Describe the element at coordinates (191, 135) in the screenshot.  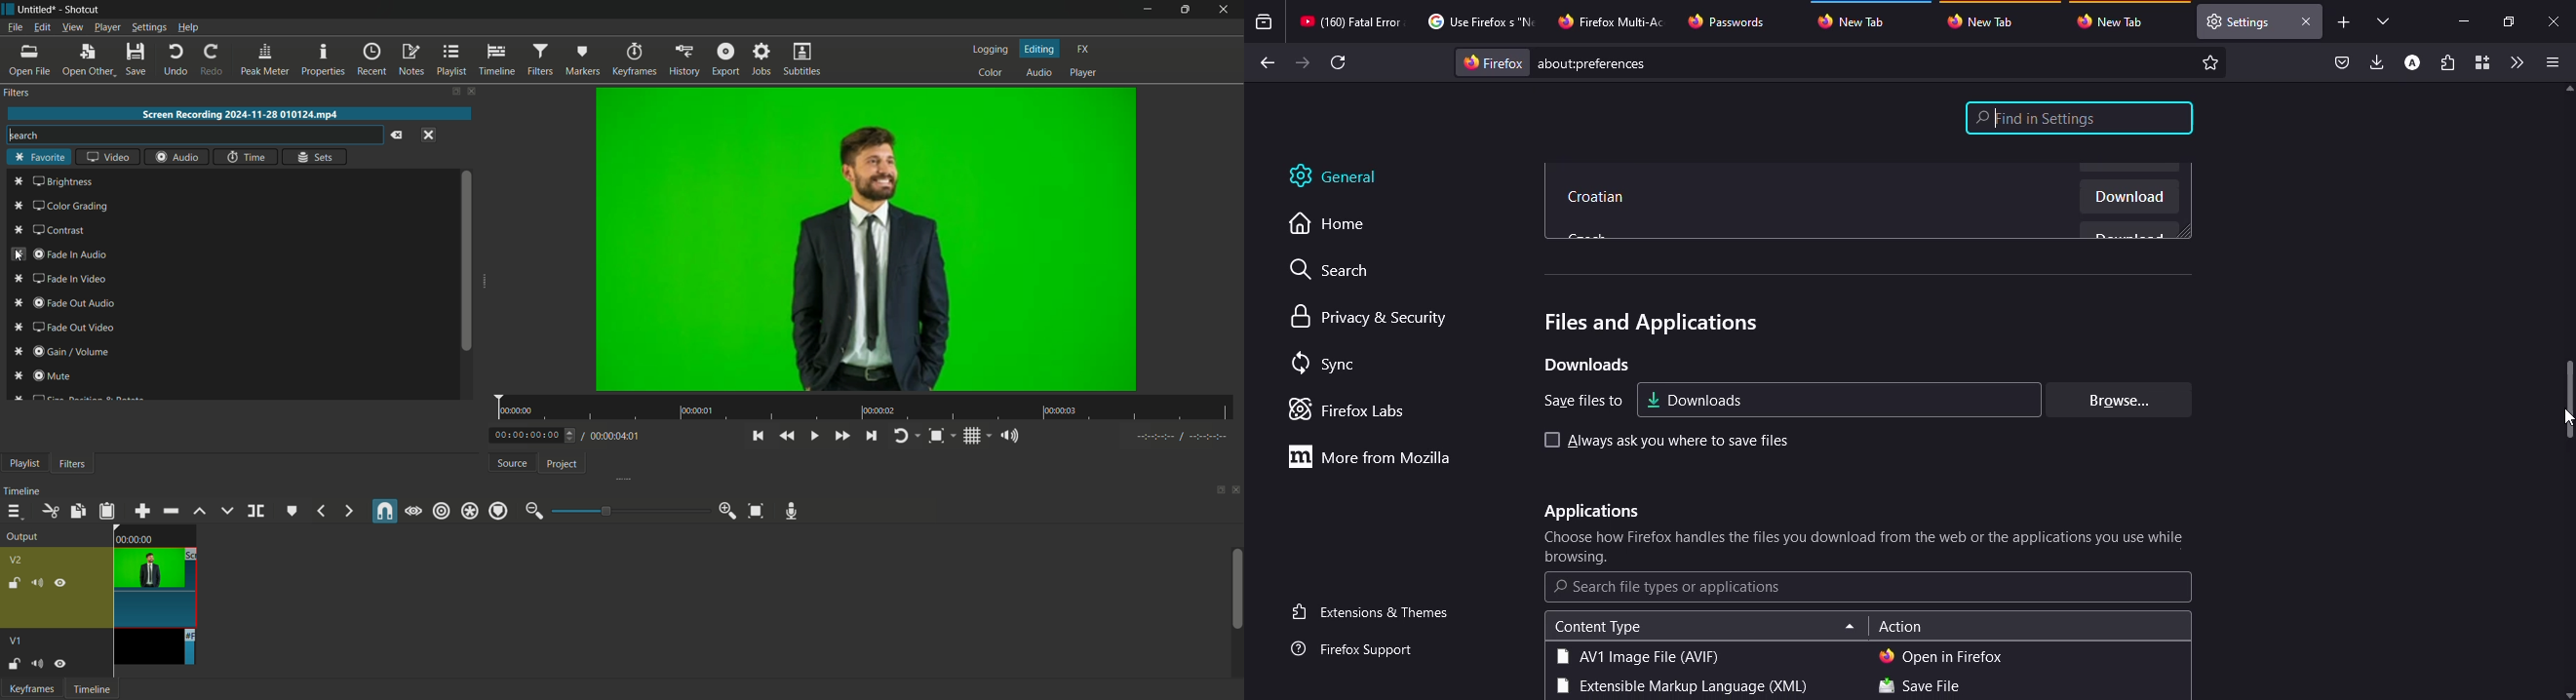
I see `search bar` at that location.